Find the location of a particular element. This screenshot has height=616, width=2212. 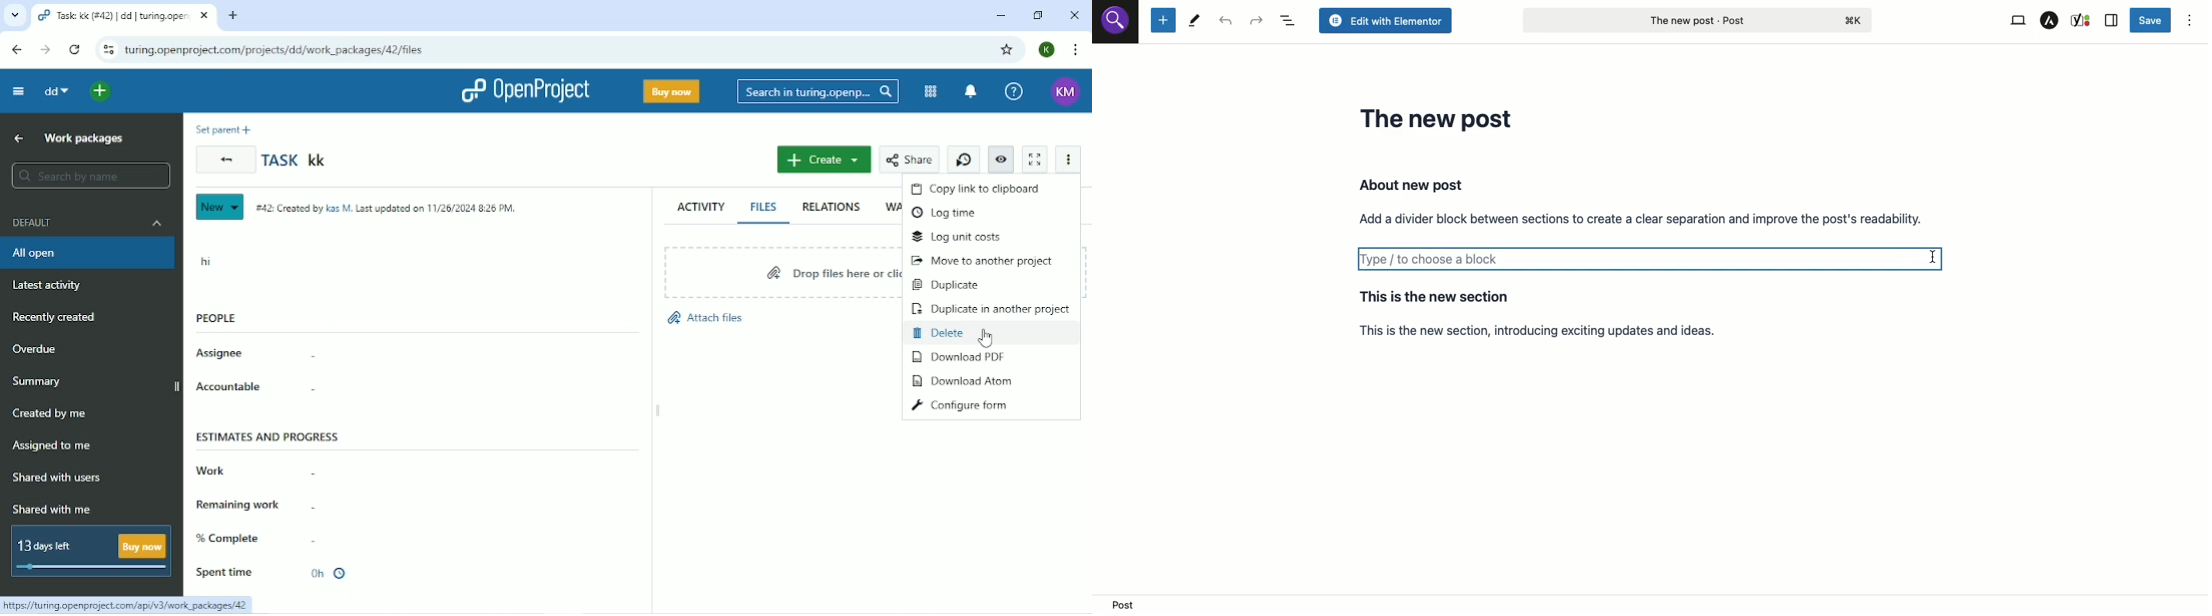

Back is located at coordinates (16, 49).